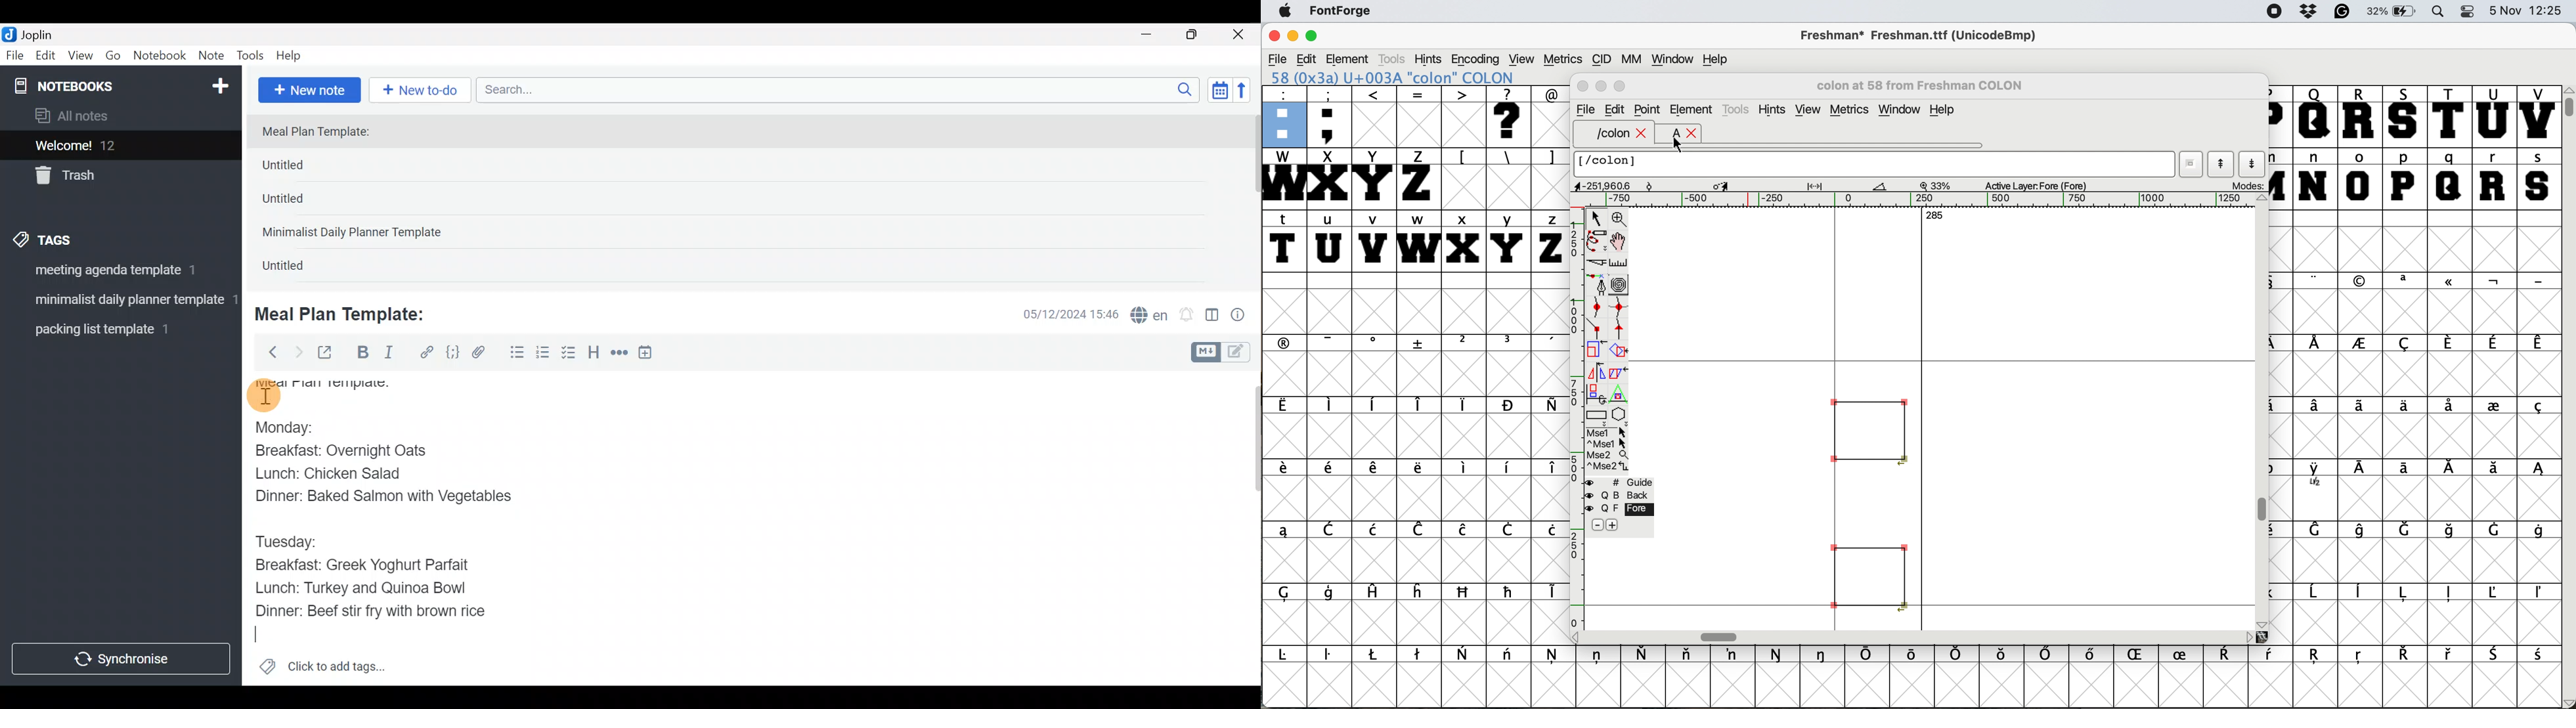 Image resolution: width=2576 pixels, height=728 pixels. I want to click on Tag 1, so click(117, 274).